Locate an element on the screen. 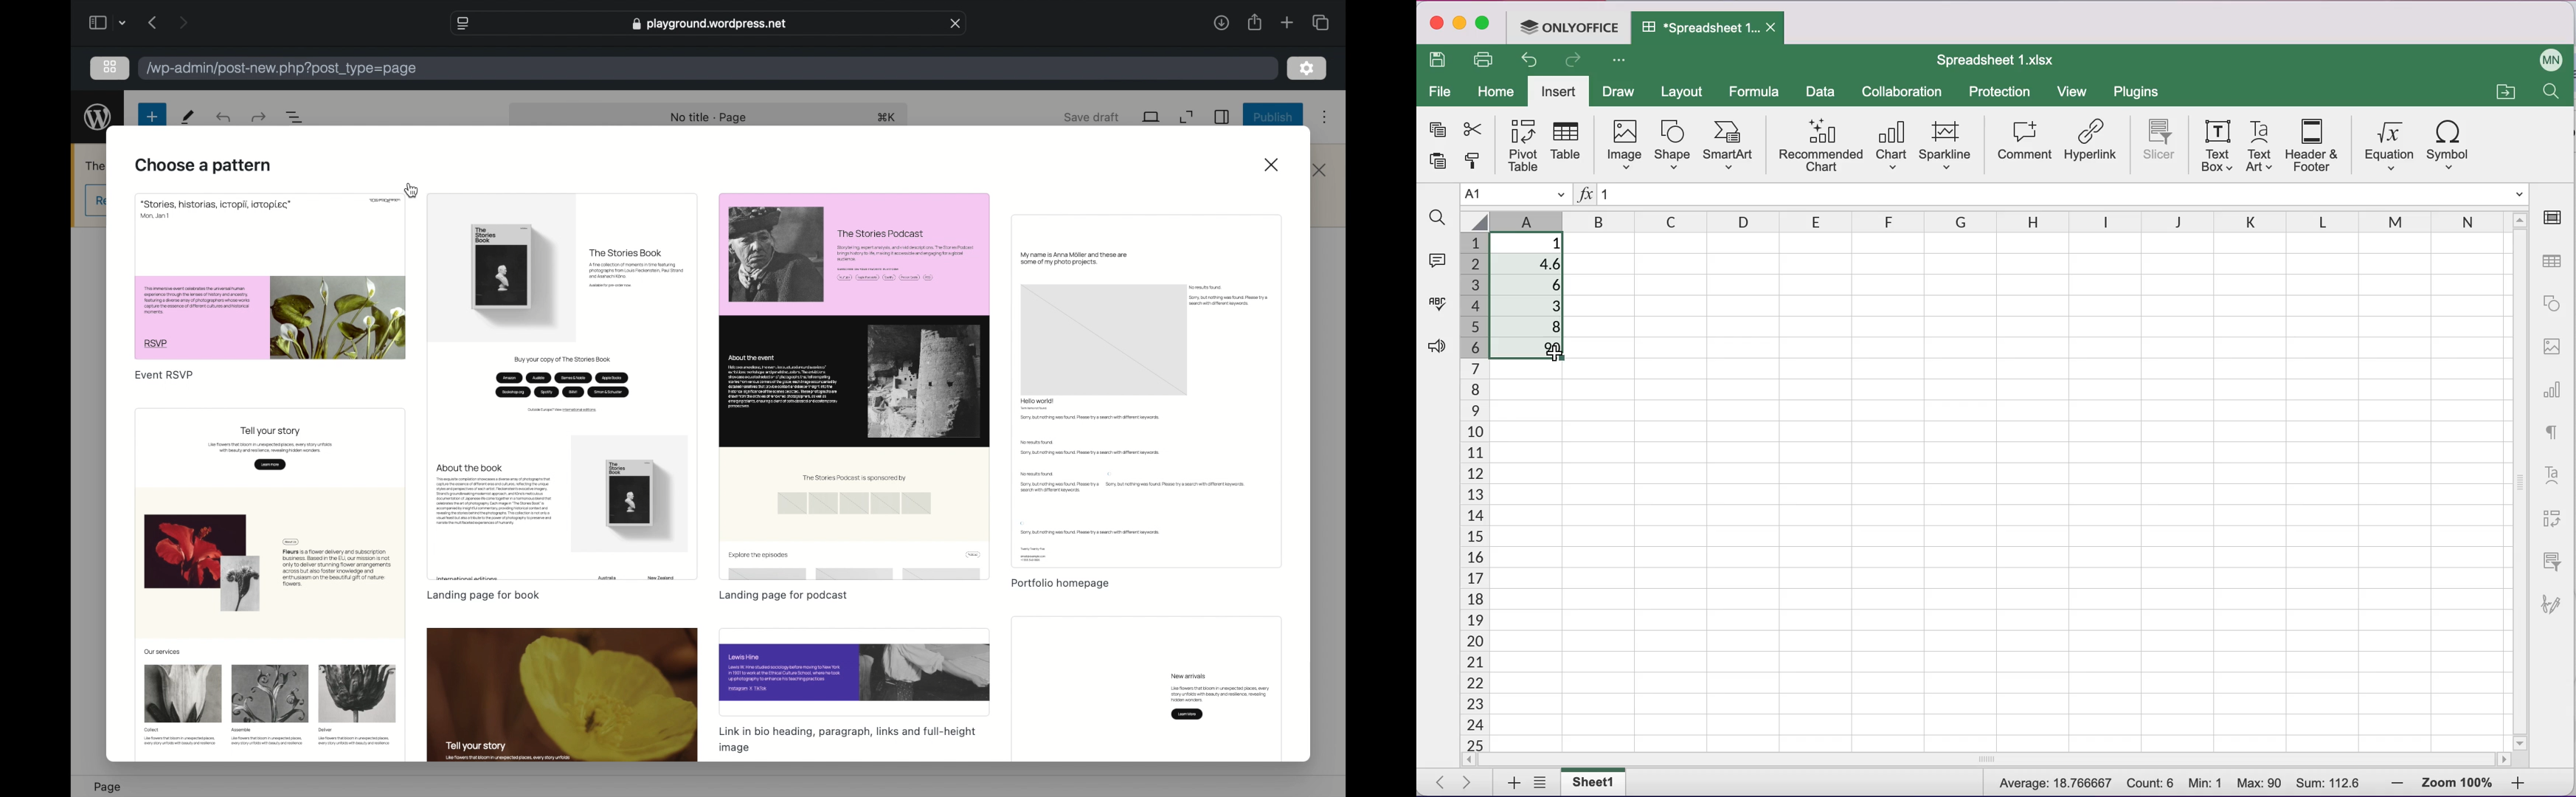 The image size is (2576, 812). obscure text is located at coordinates (97, 165).